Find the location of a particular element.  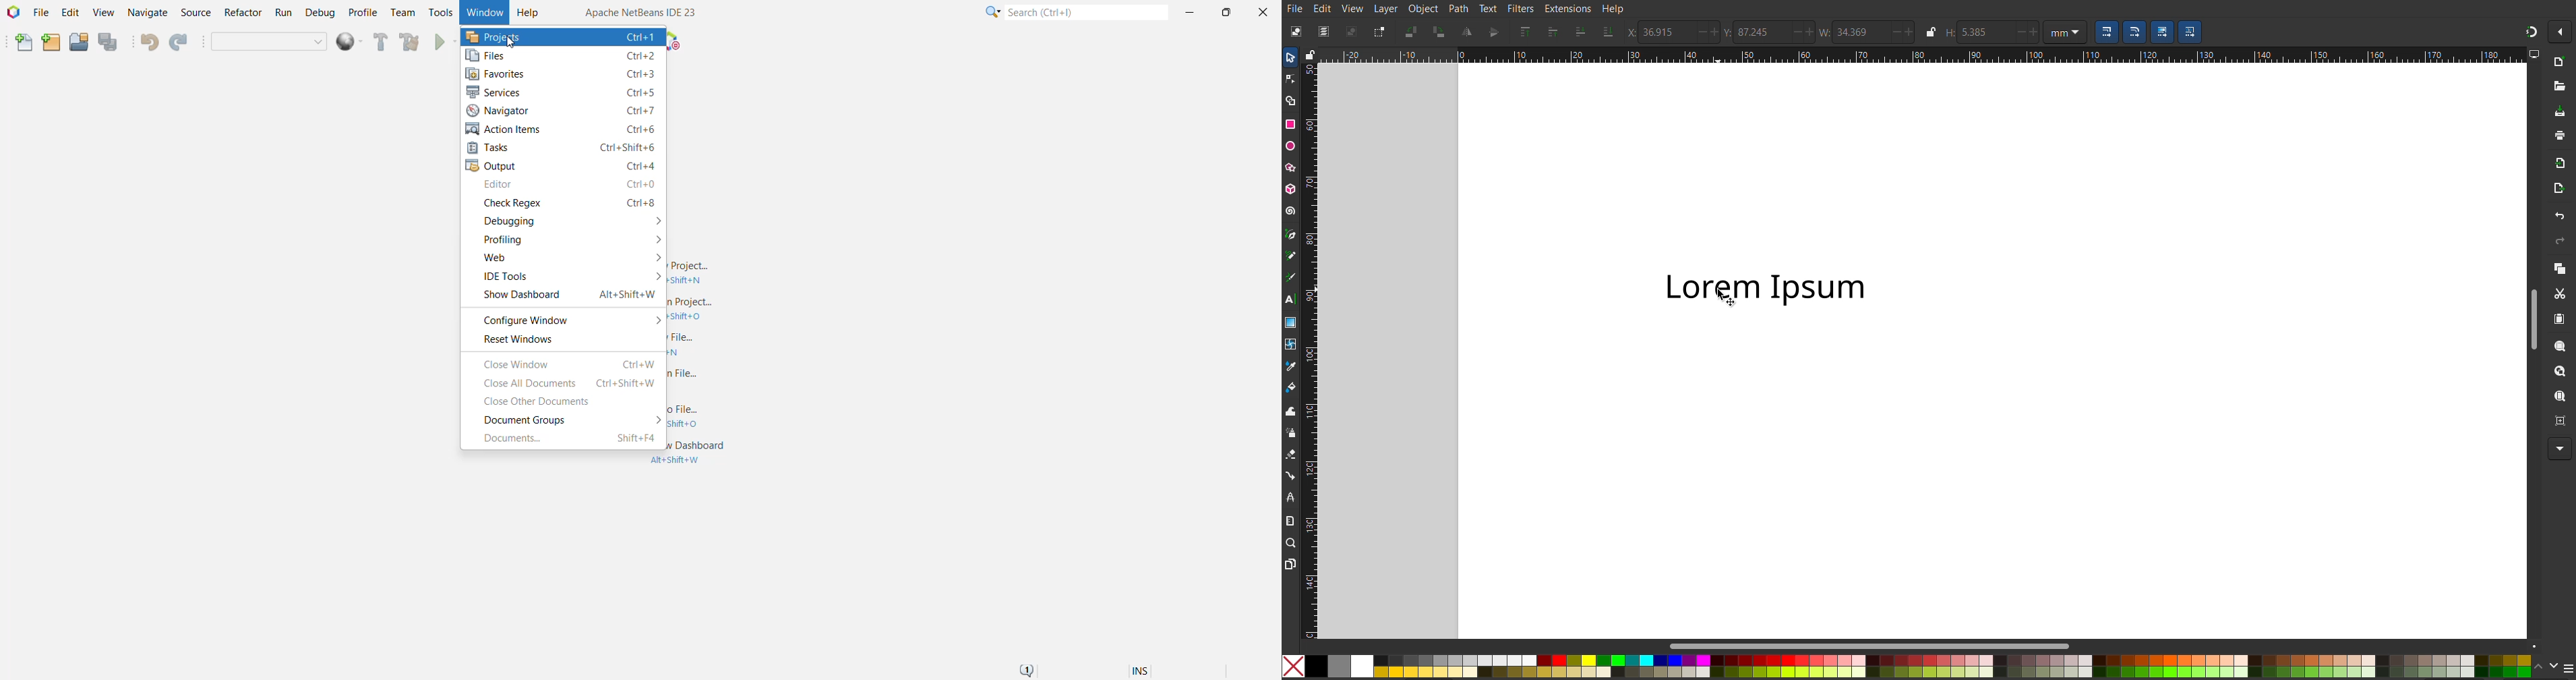

Move to a layer down is located at coordinates (1578, 33).